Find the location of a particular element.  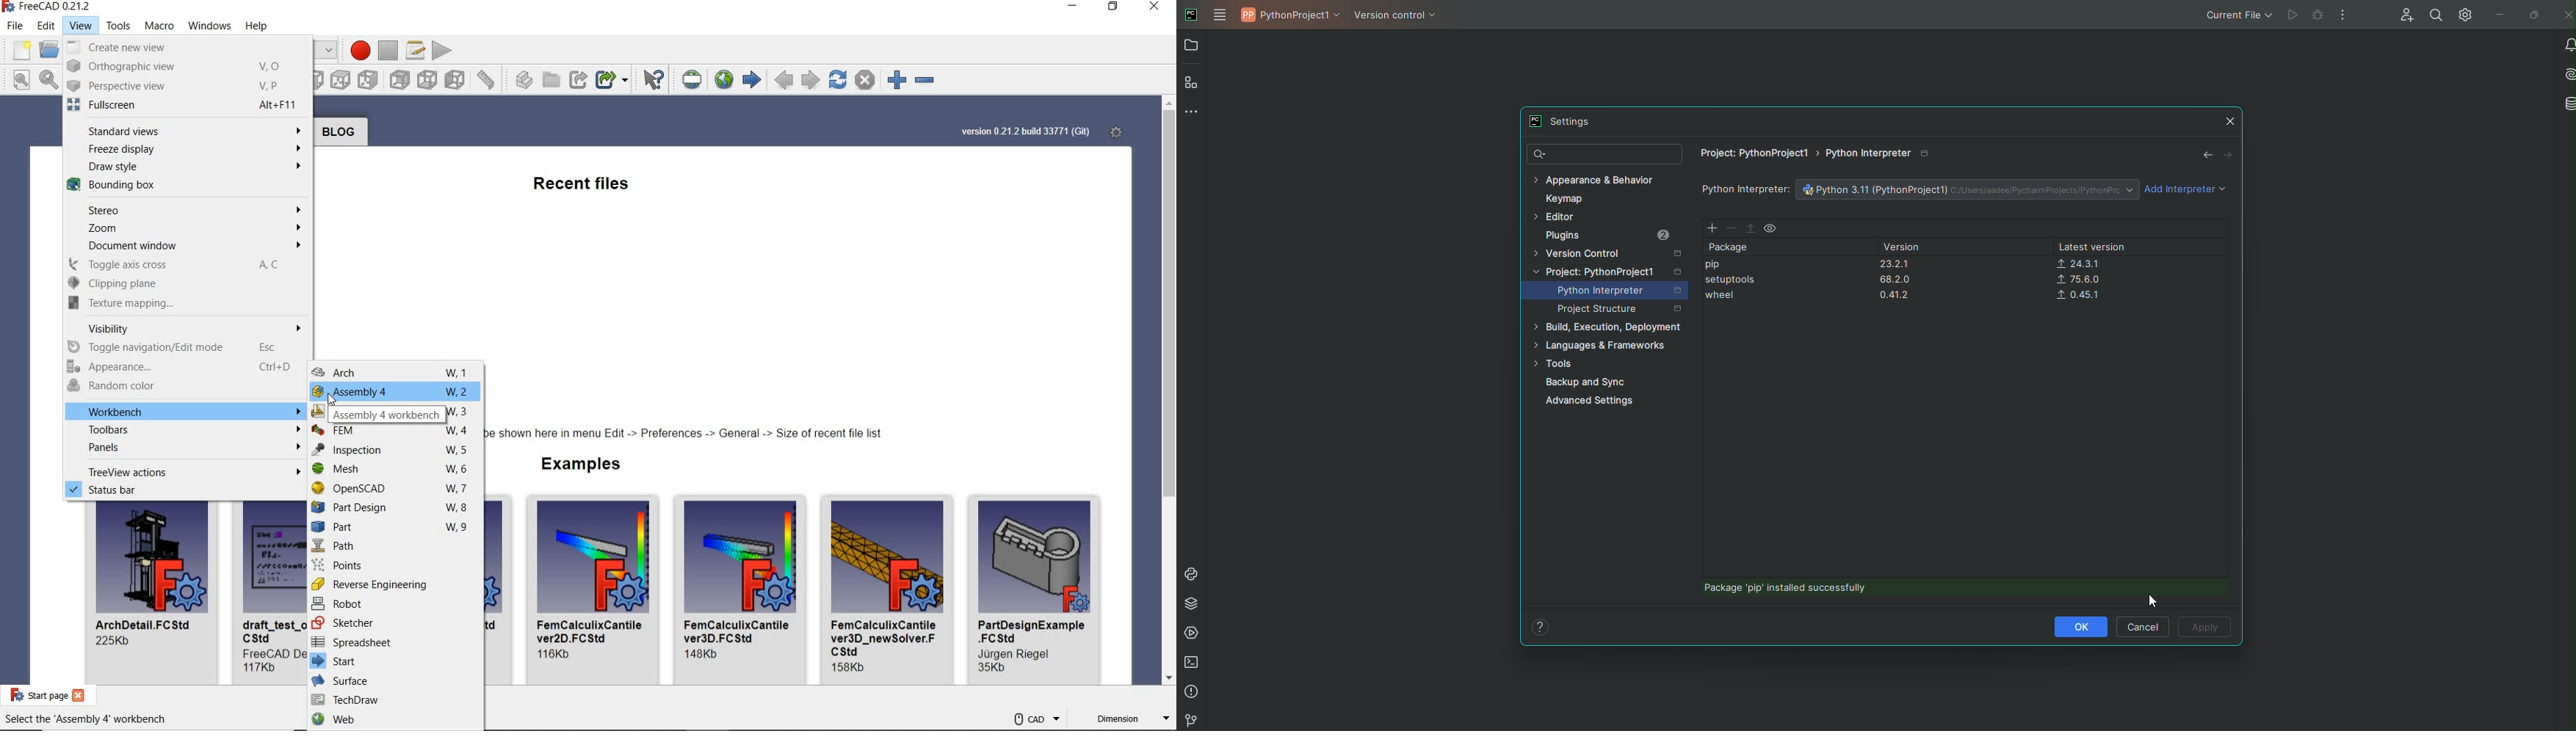

Part Design is located at coordinates (392, 507).